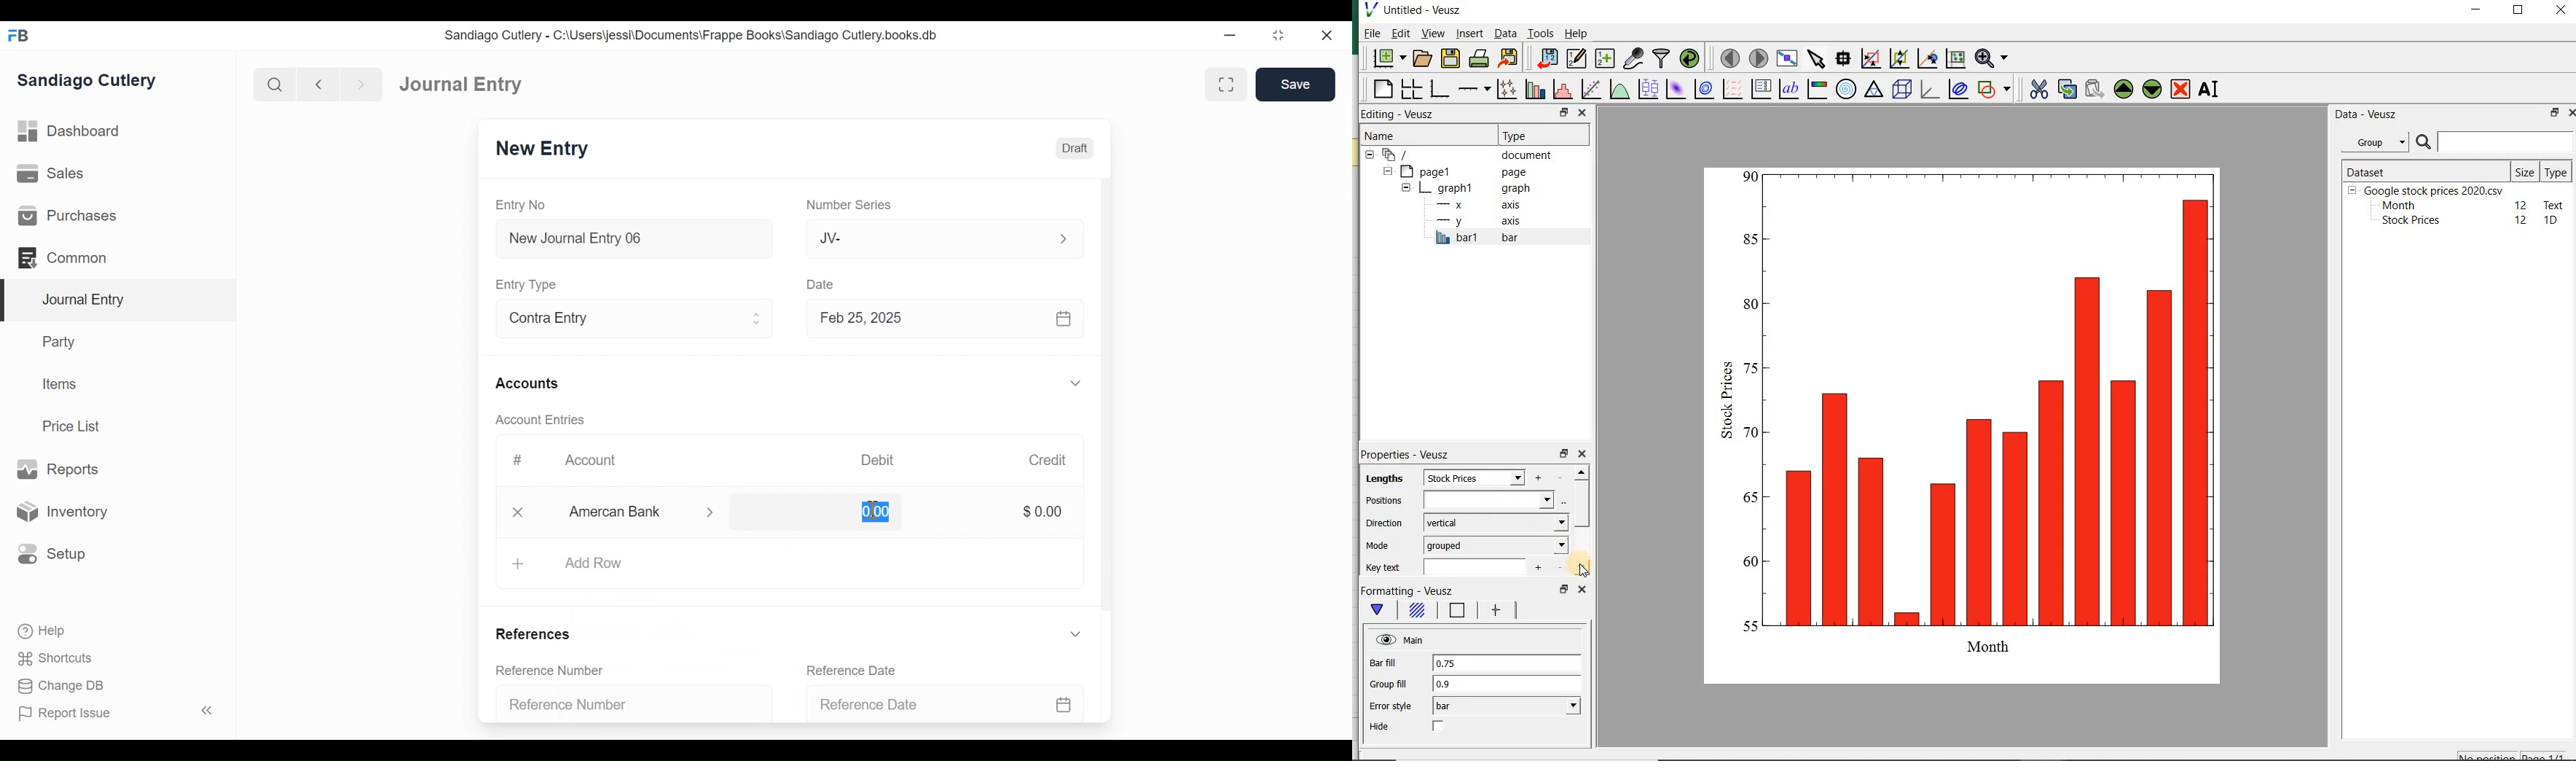 This screenshot has height=784, width=2576. I want to click on Expand, so click(1075, 633).